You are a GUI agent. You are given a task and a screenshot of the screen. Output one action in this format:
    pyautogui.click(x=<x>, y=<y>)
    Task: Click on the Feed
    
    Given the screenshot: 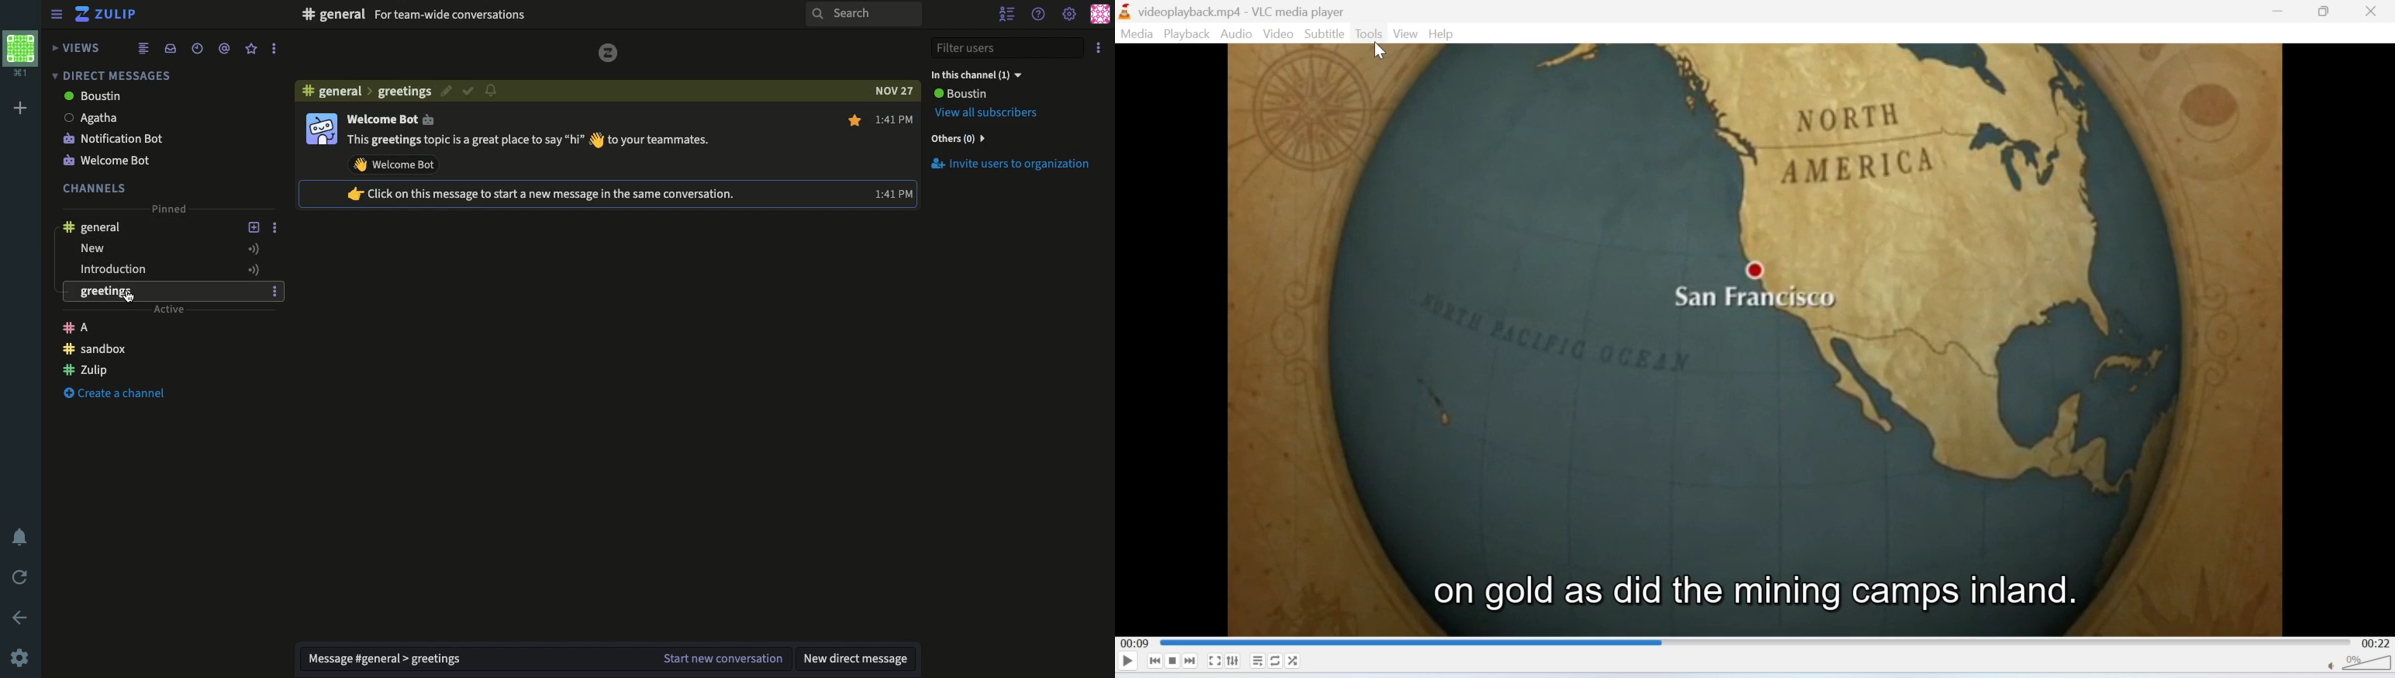 What is the action you would take?
    pyautogui.click(x=144, y=47)
    